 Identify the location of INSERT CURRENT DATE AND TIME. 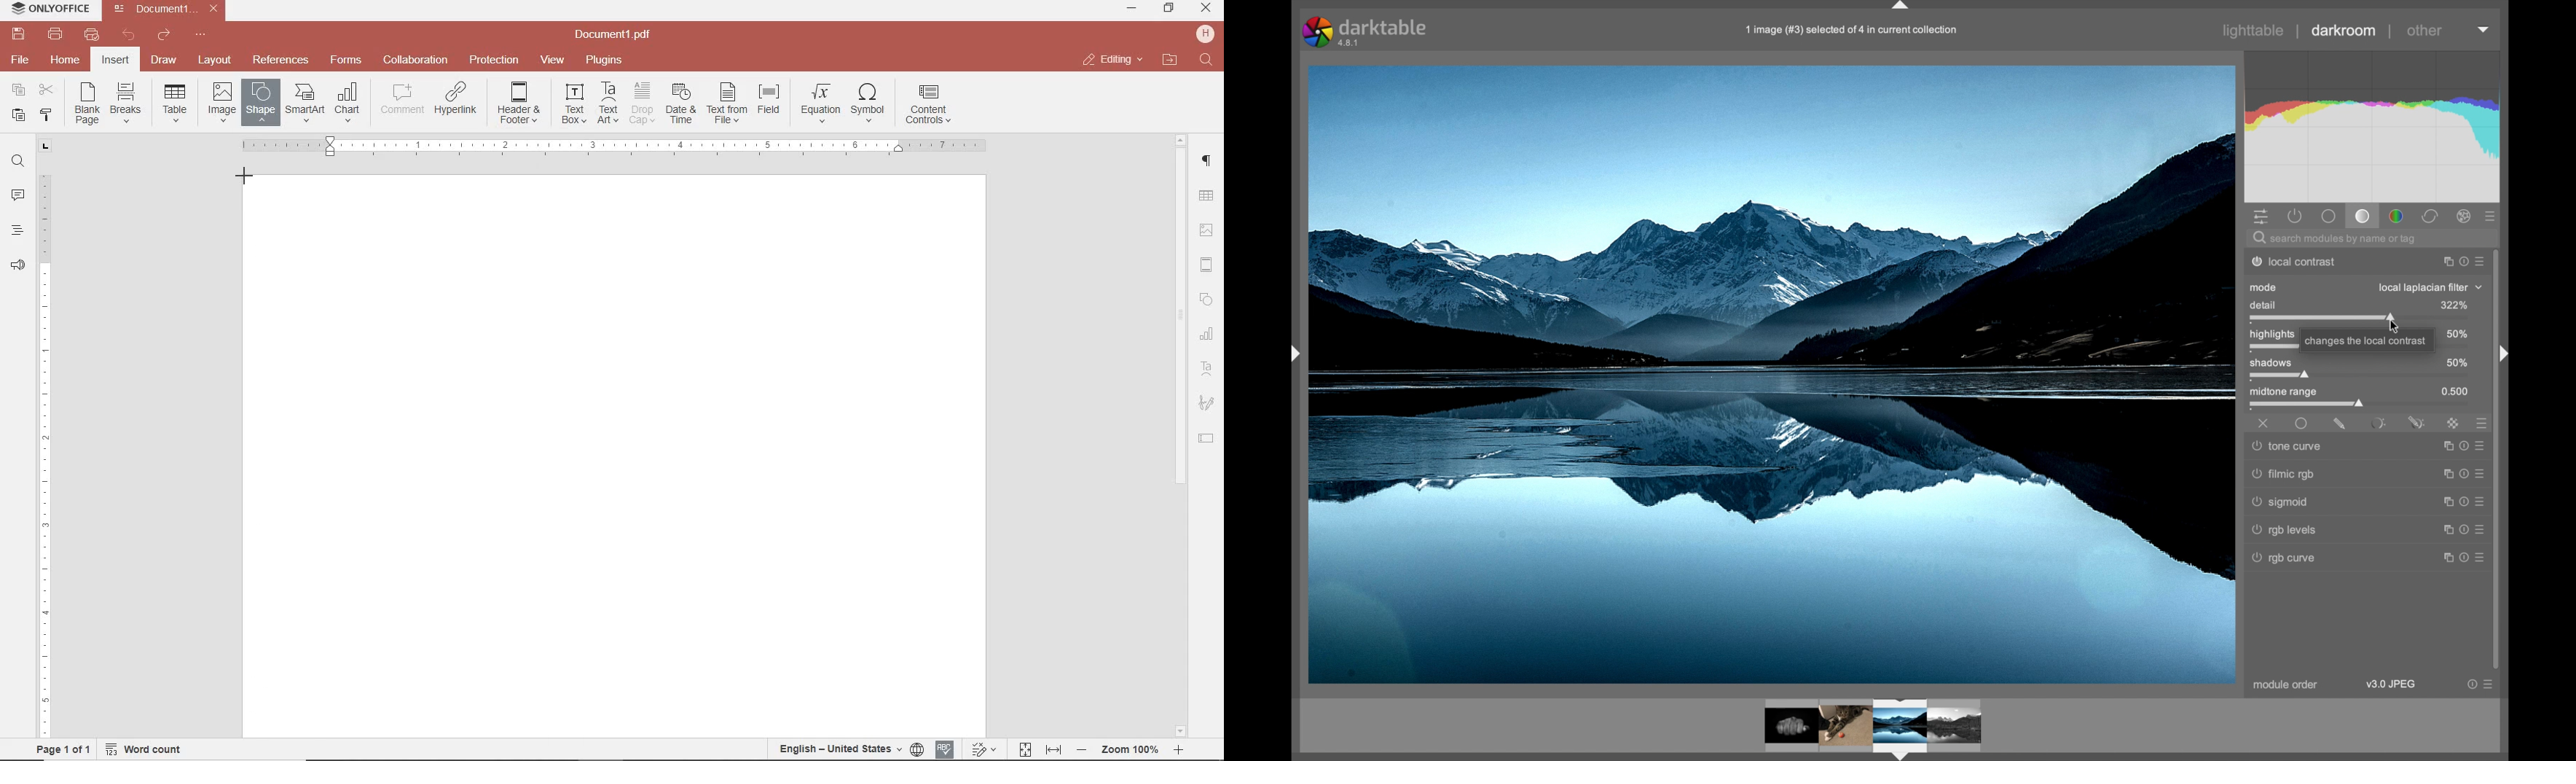
(679, 104).